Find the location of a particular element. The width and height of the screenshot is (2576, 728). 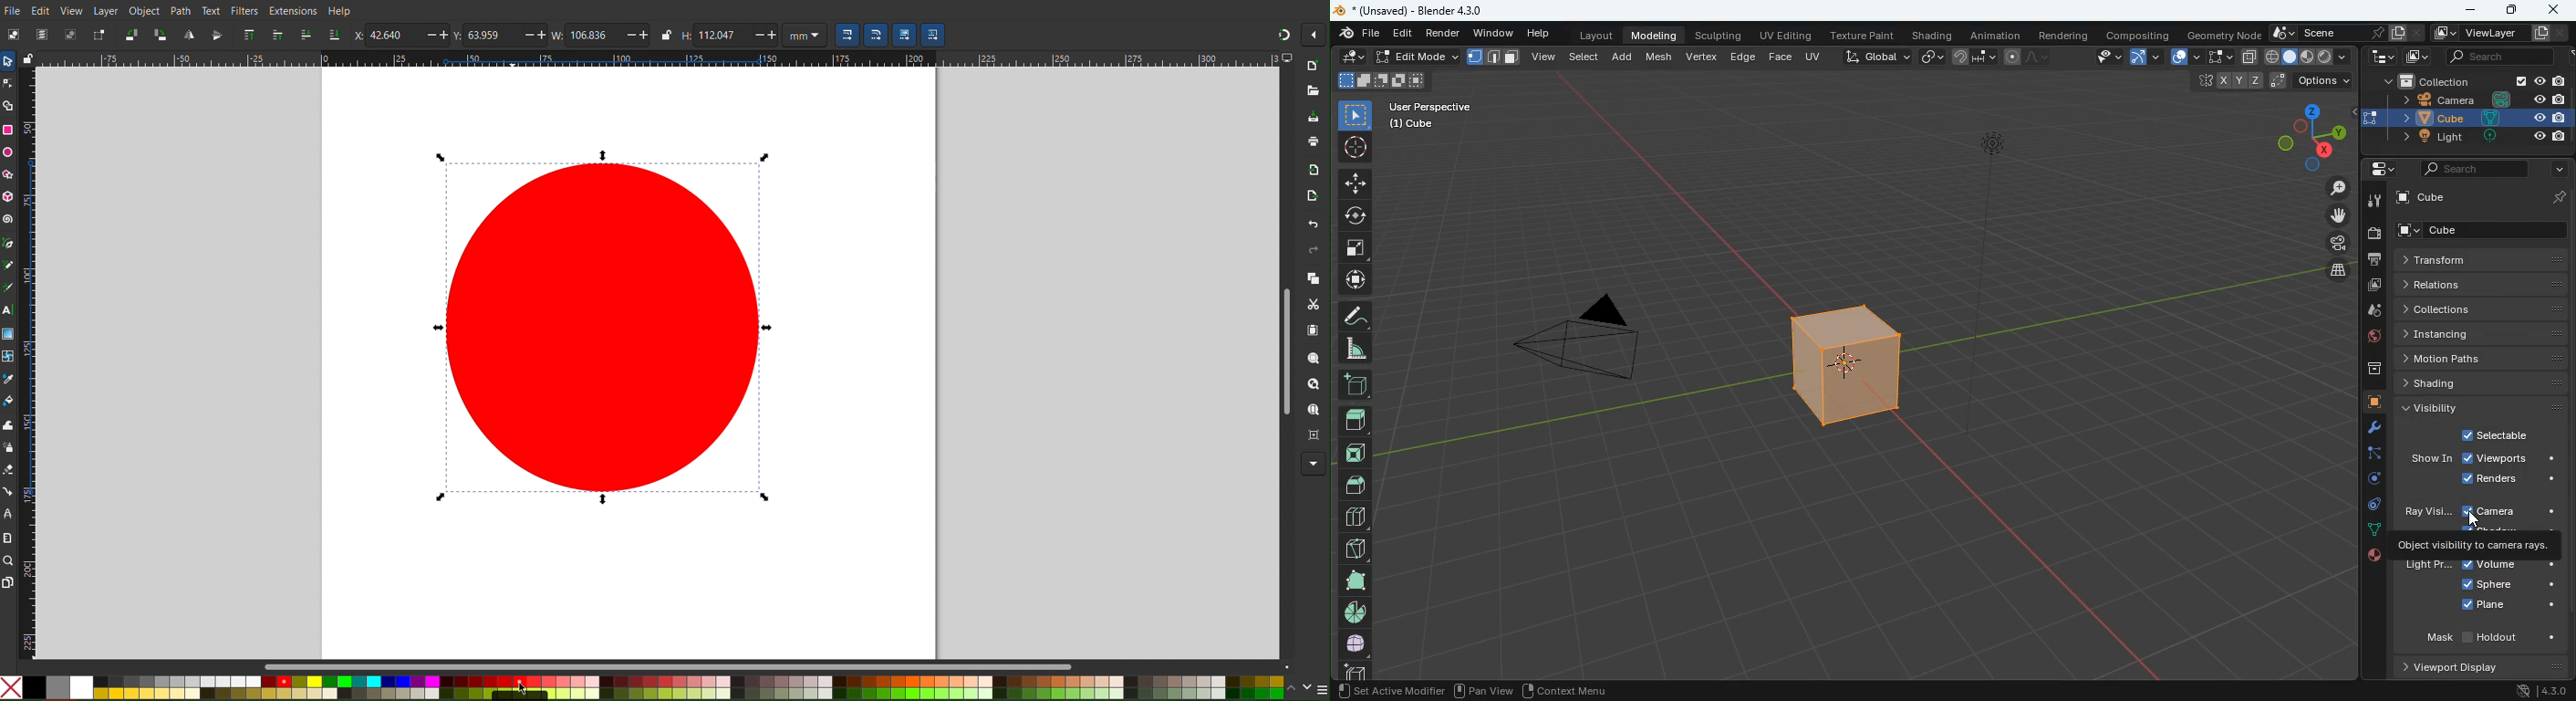

renders is located at coordinates (2511, 480).